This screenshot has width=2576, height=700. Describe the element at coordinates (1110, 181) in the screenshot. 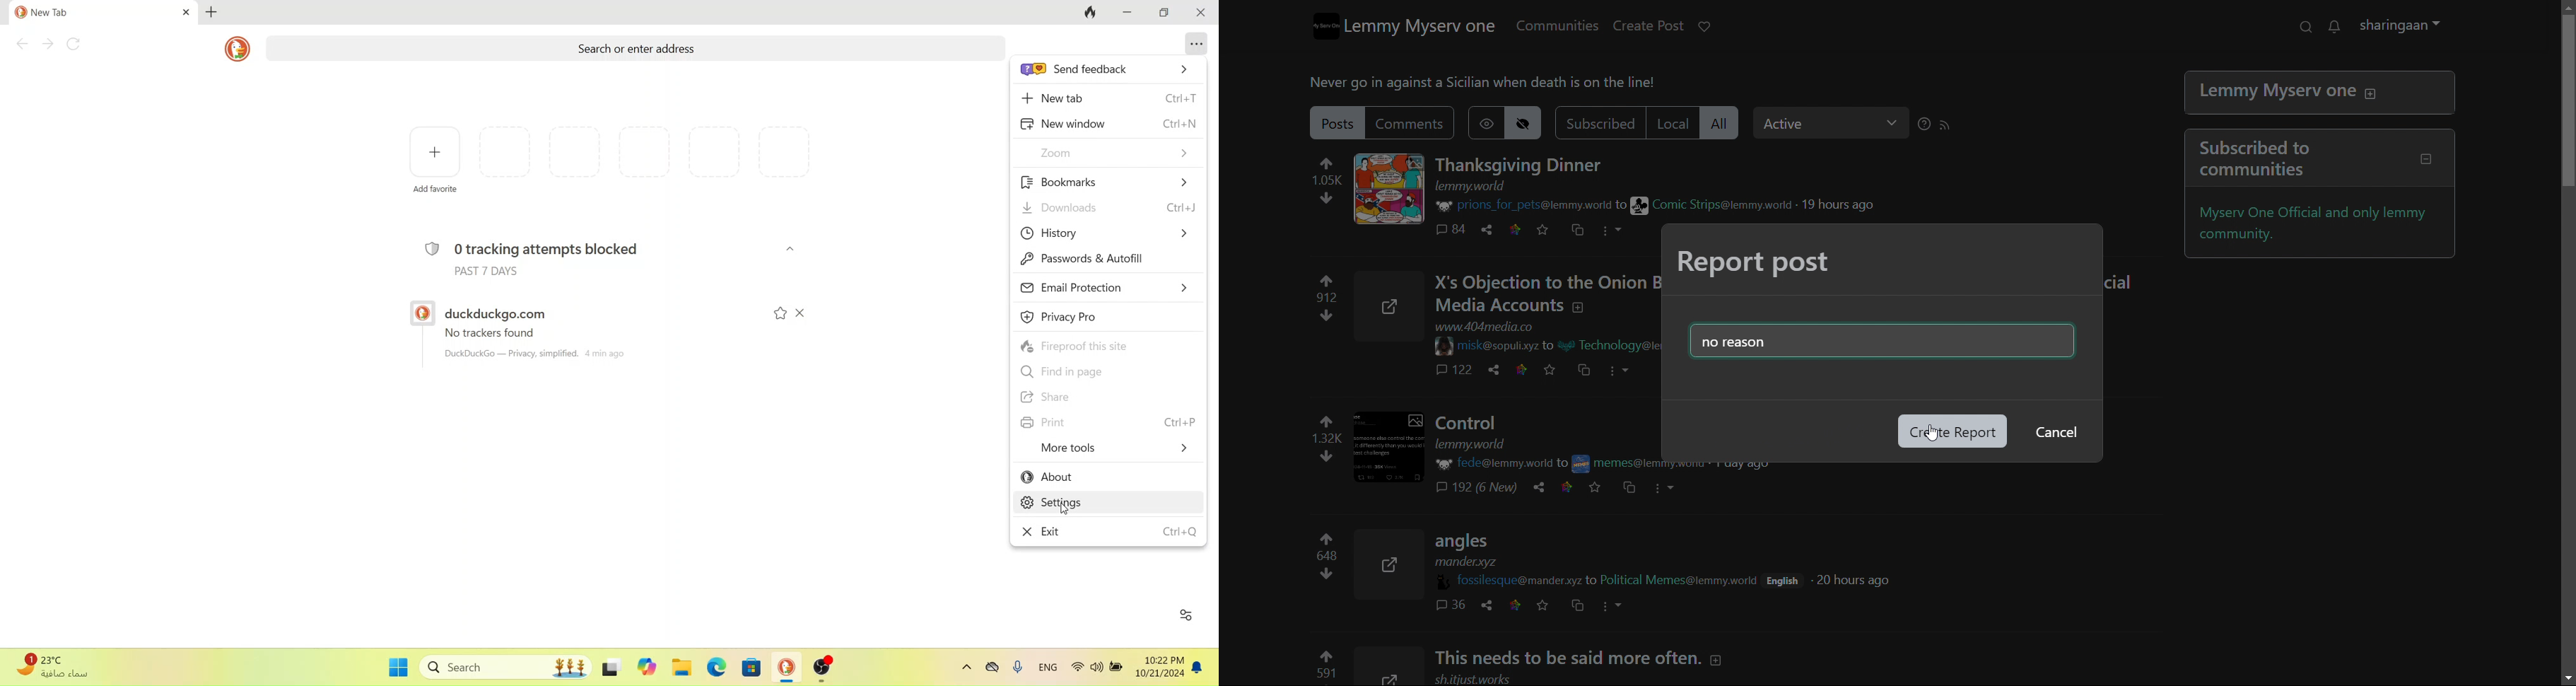

I see `bookmarks` at that location.